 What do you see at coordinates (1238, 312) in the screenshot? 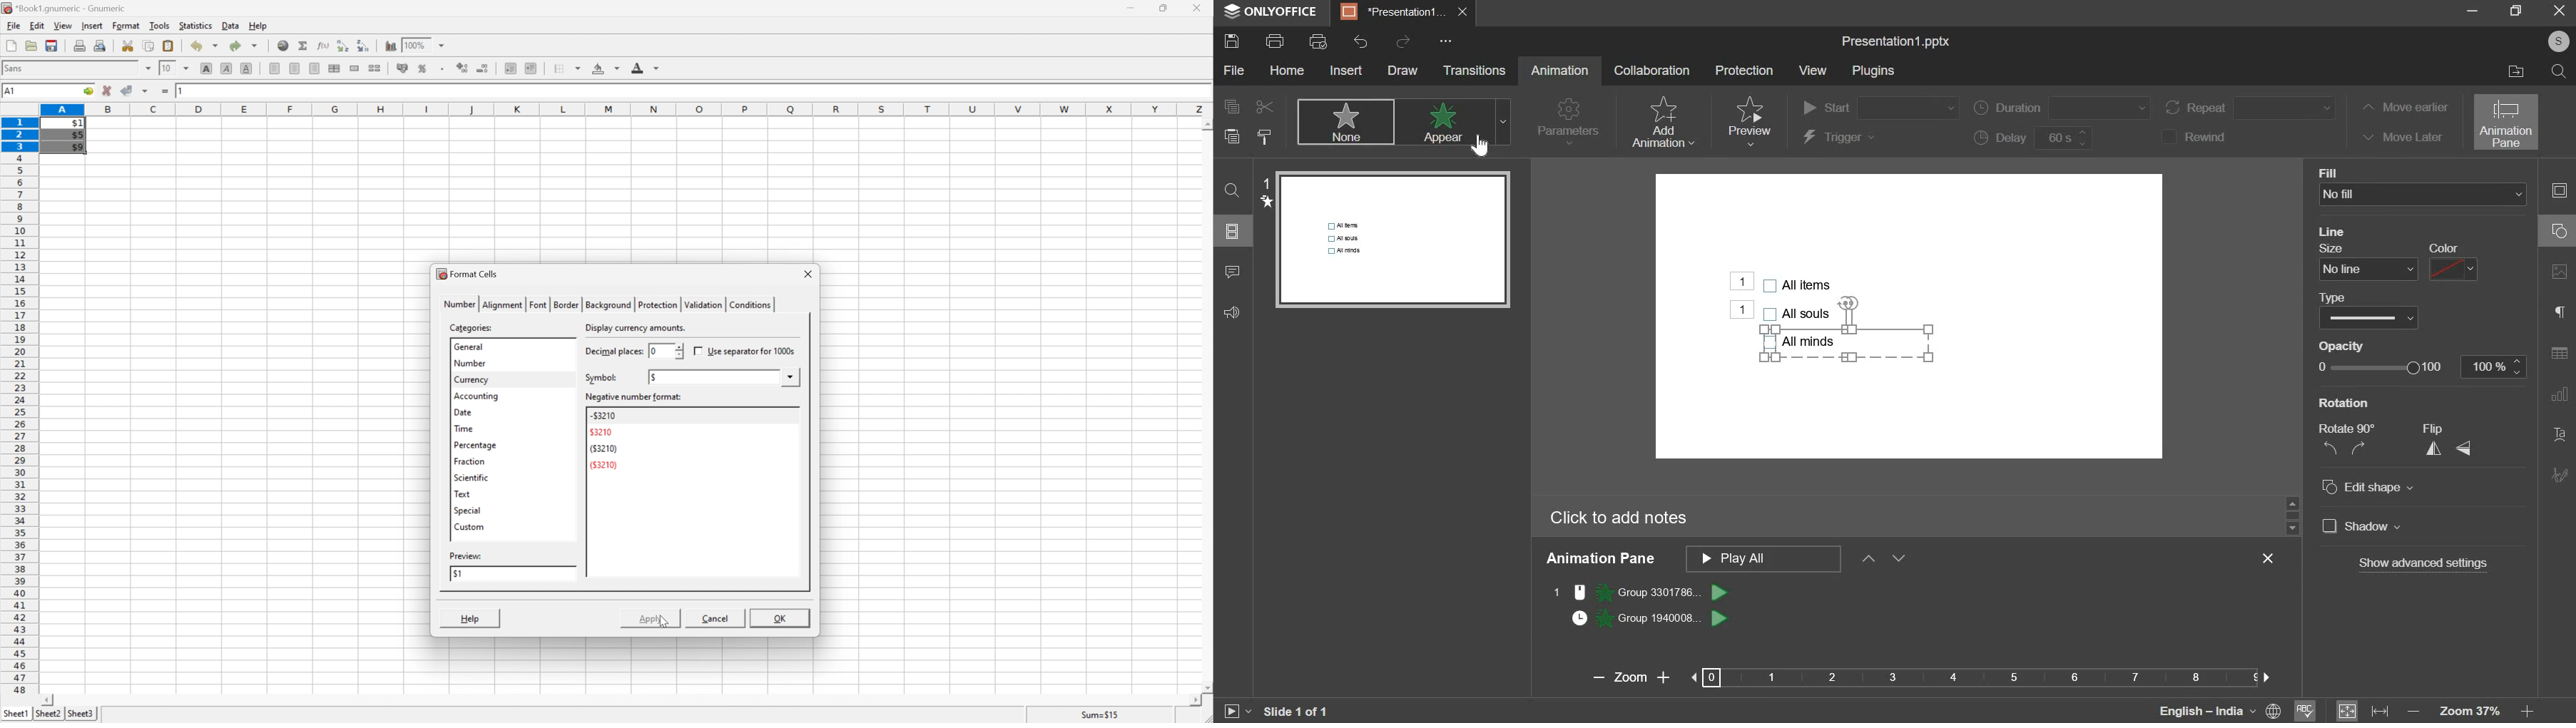
I see `feedback` at bounding box center [1238, 312].